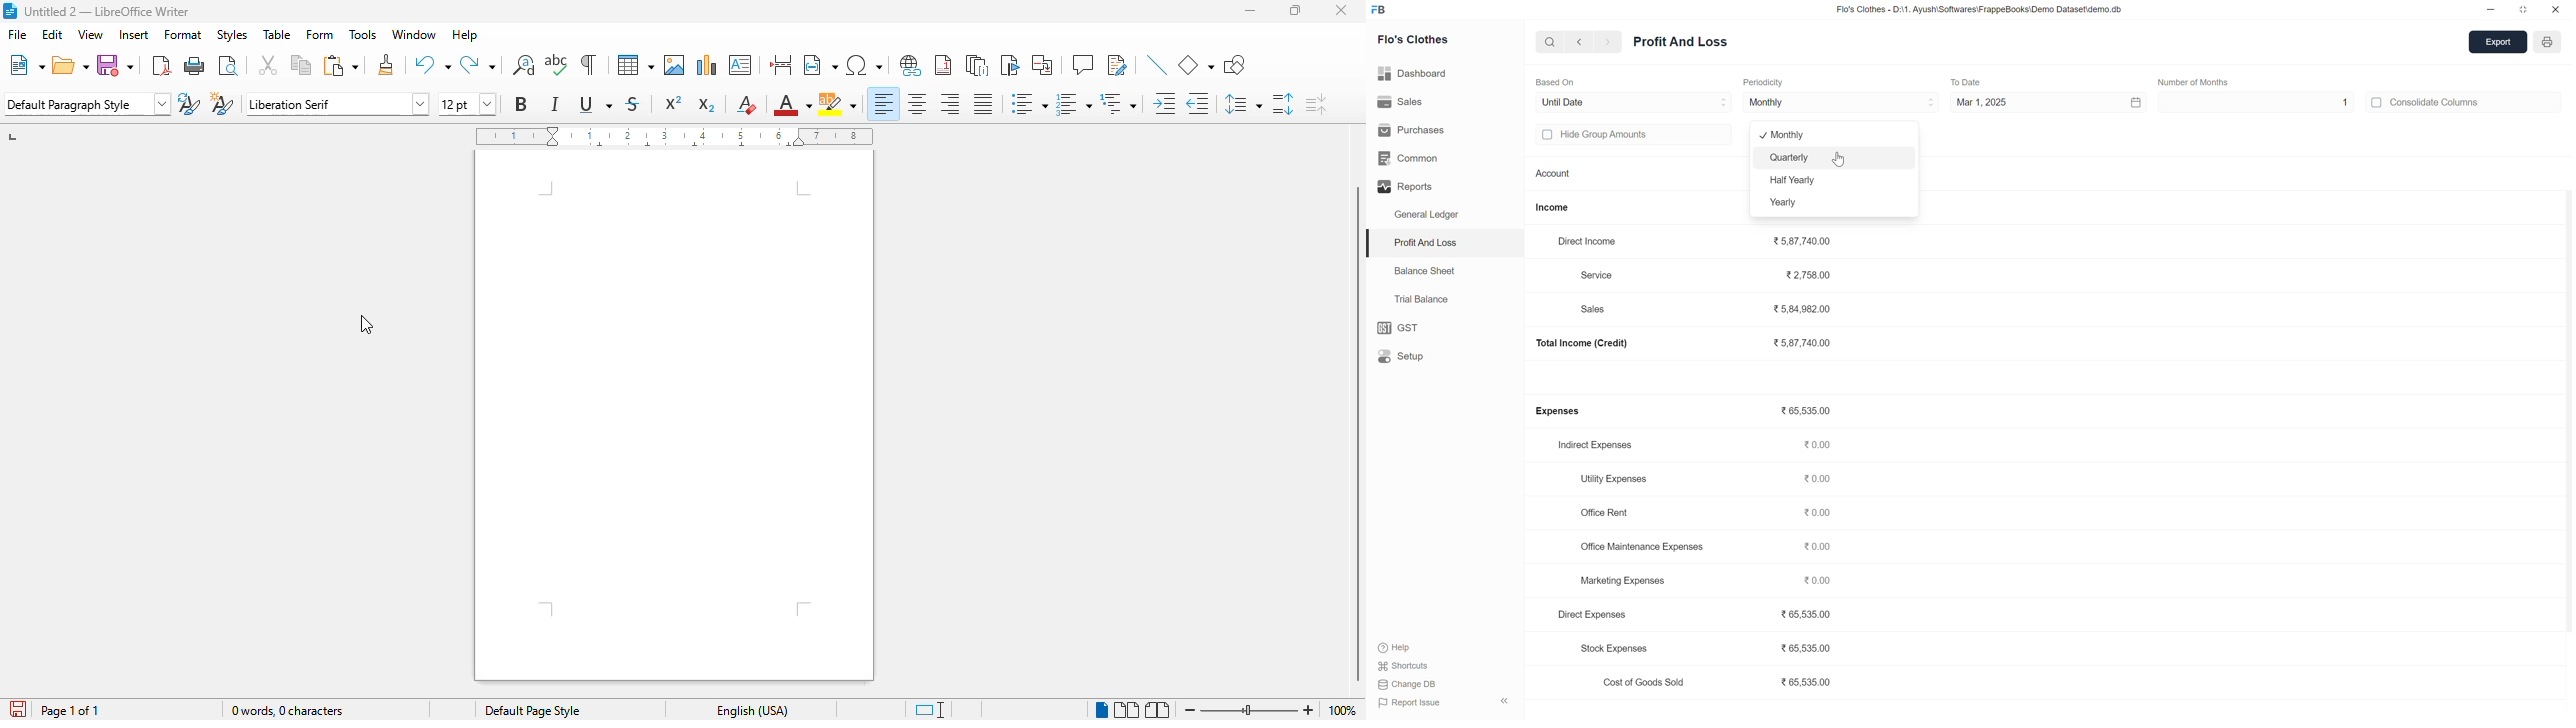  I want to click on Income, so click(1561, 205).